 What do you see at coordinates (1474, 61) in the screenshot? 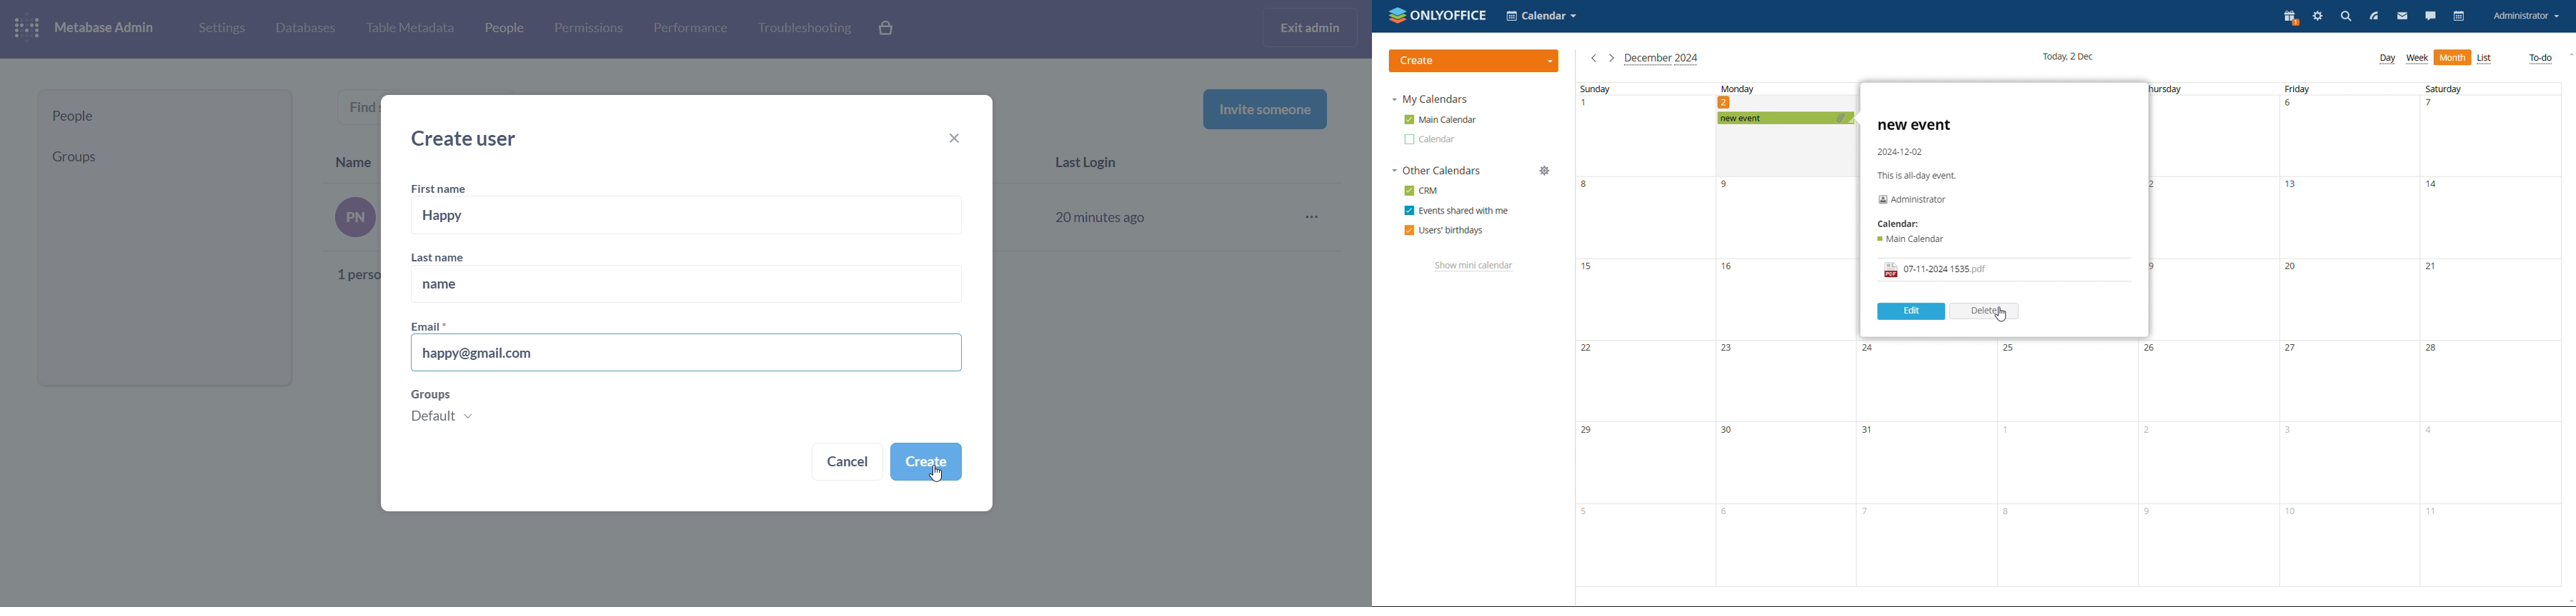
I see `create` at bounding box center [1474, 61].